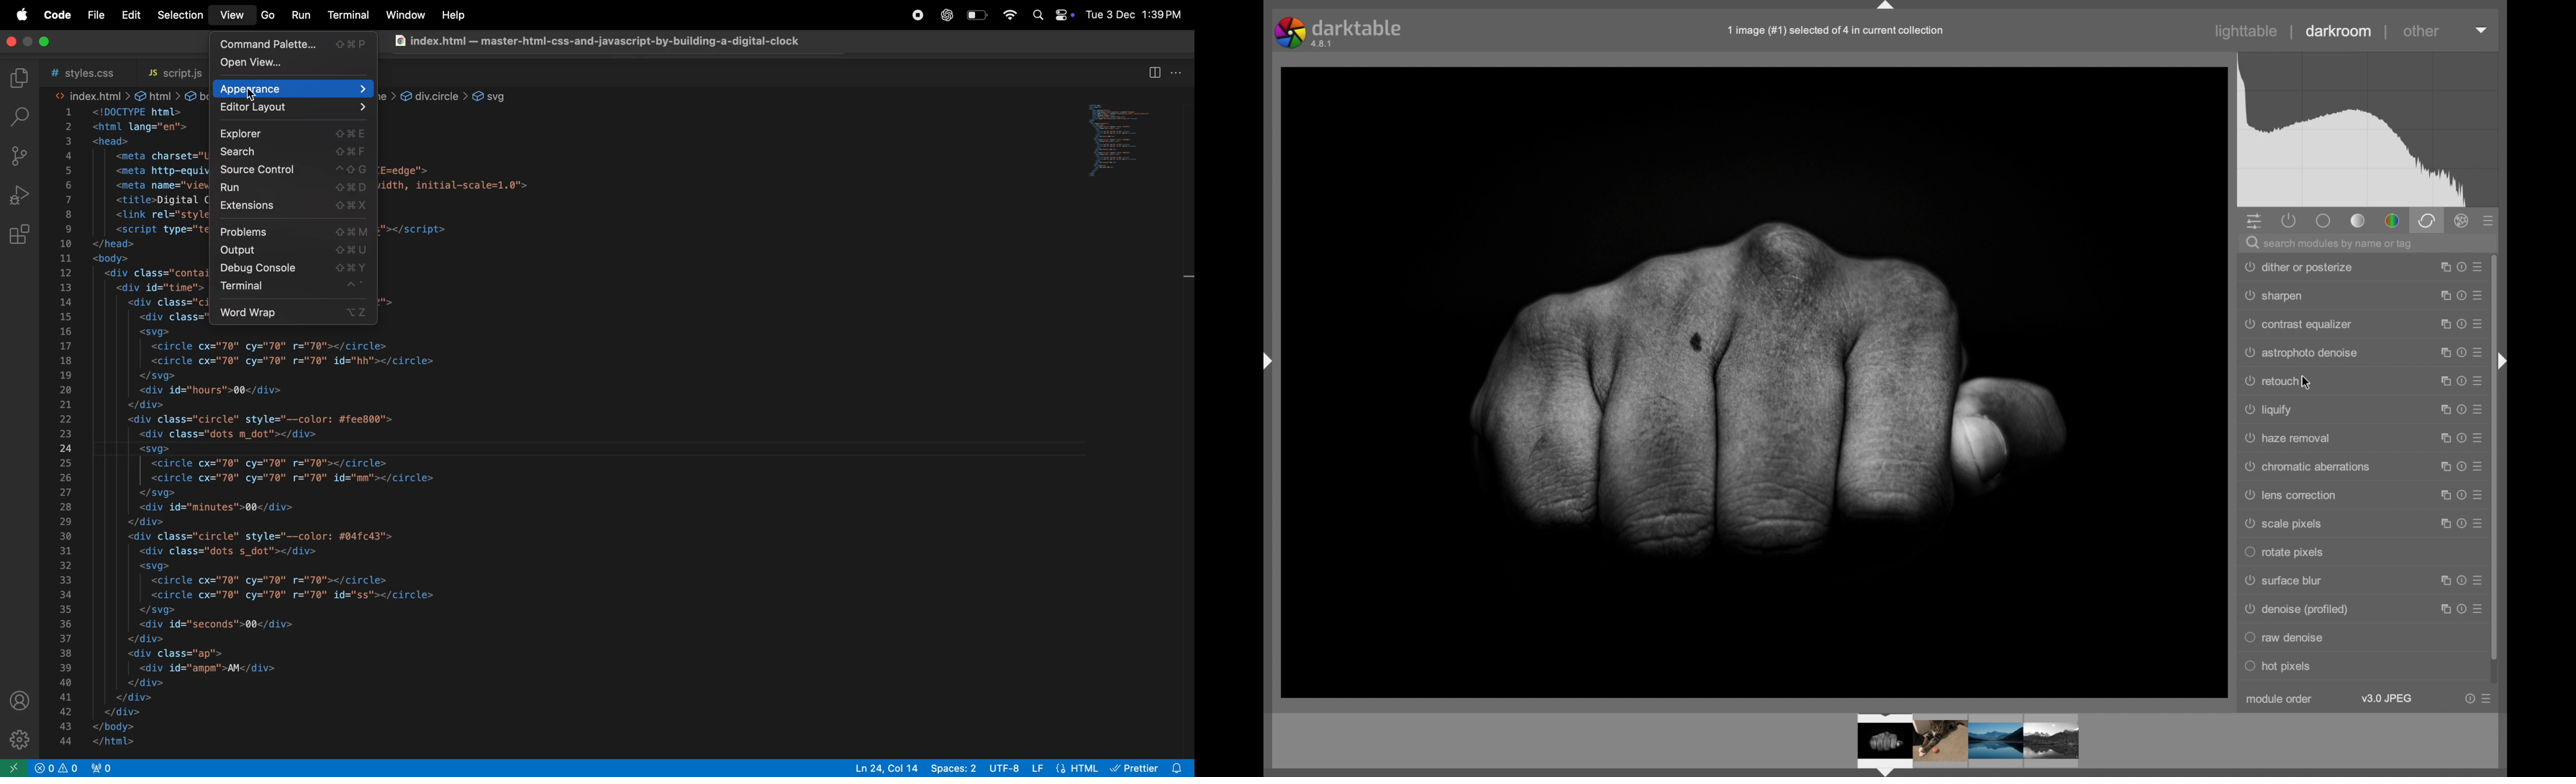  Describe the element at coordinates (2421, 31) in the screenshot. I see `other` at that location.